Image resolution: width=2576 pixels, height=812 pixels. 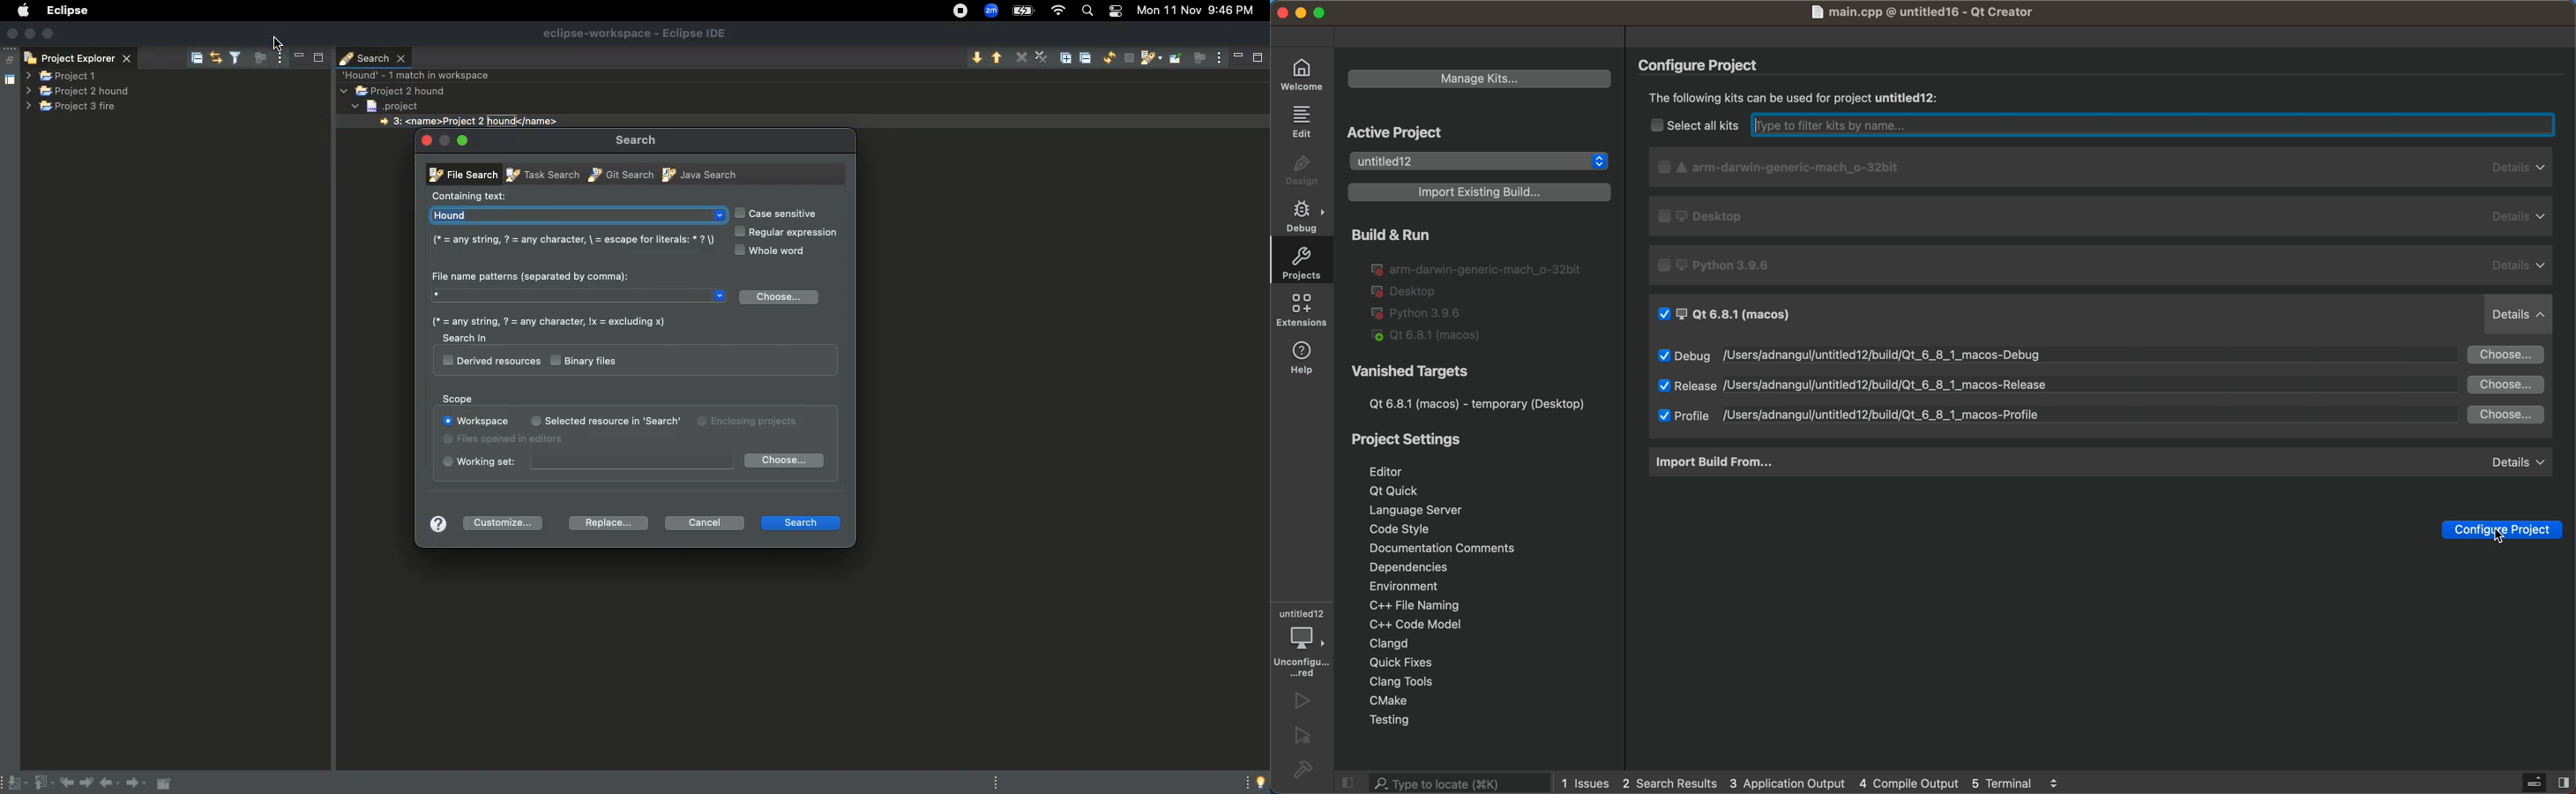 I want to click on Back, so click(x=111, y=785).